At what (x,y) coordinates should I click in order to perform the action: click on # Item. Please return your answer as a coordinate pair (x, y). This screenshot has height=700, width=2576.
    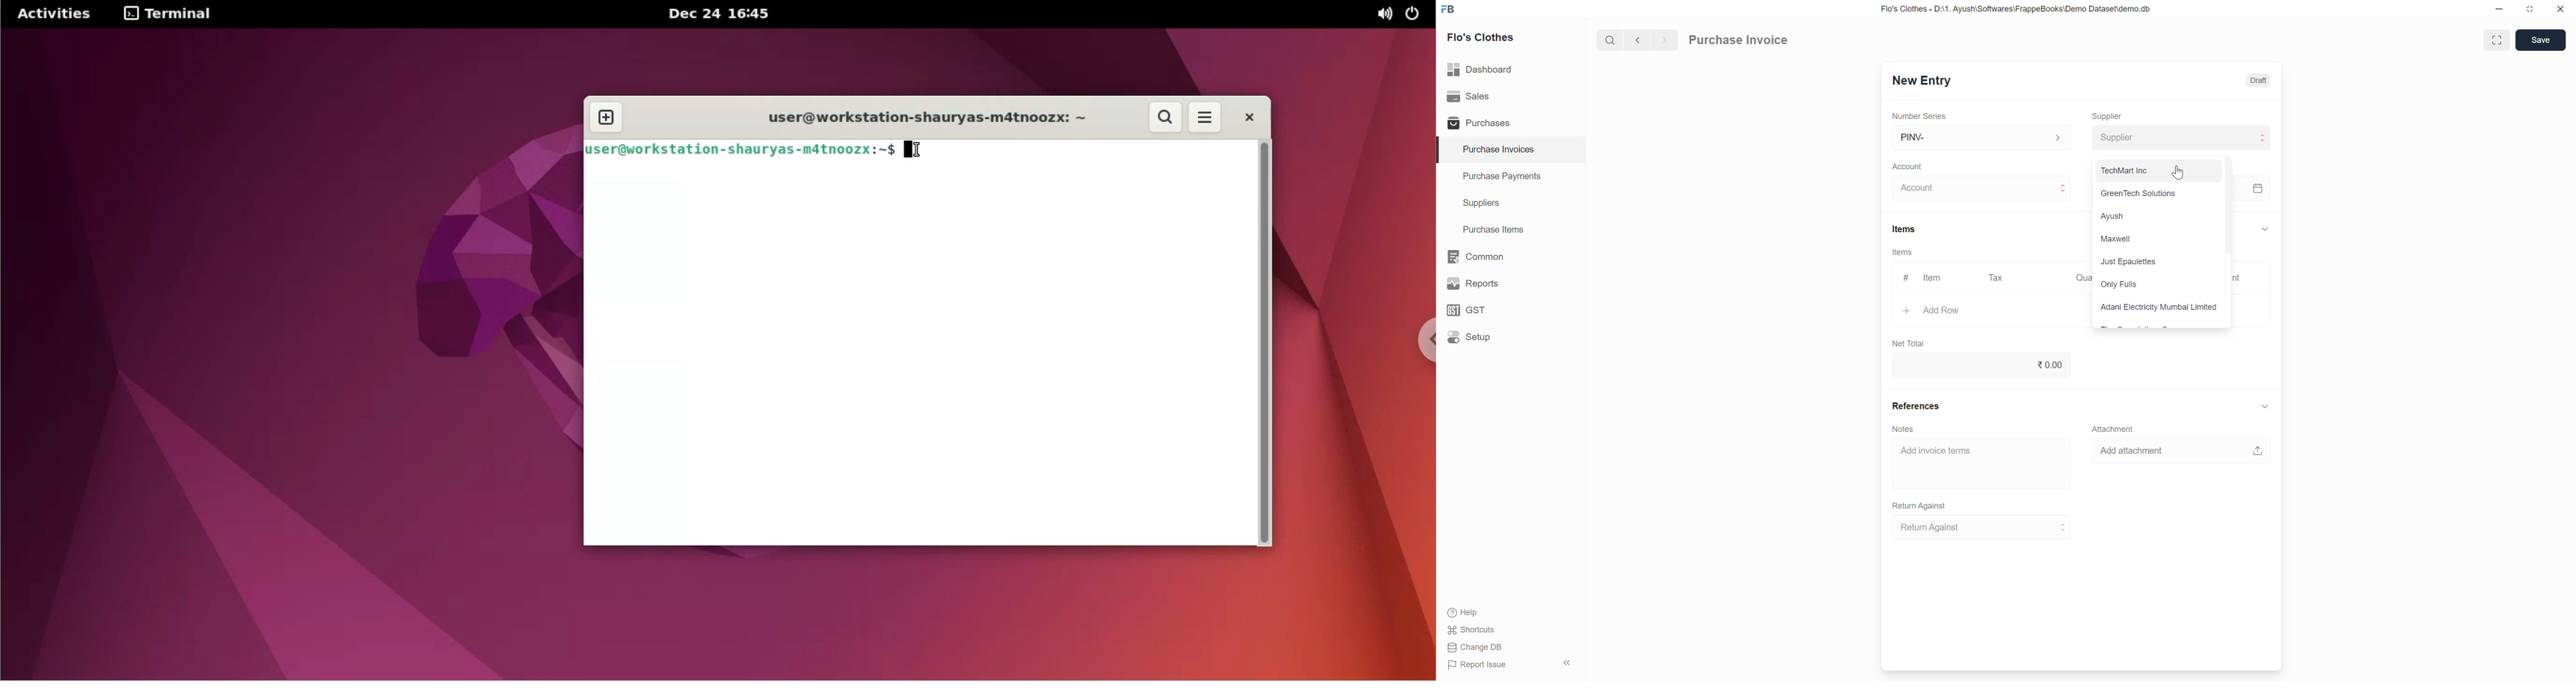
    Looking at the image, I should click on (1924, 278).